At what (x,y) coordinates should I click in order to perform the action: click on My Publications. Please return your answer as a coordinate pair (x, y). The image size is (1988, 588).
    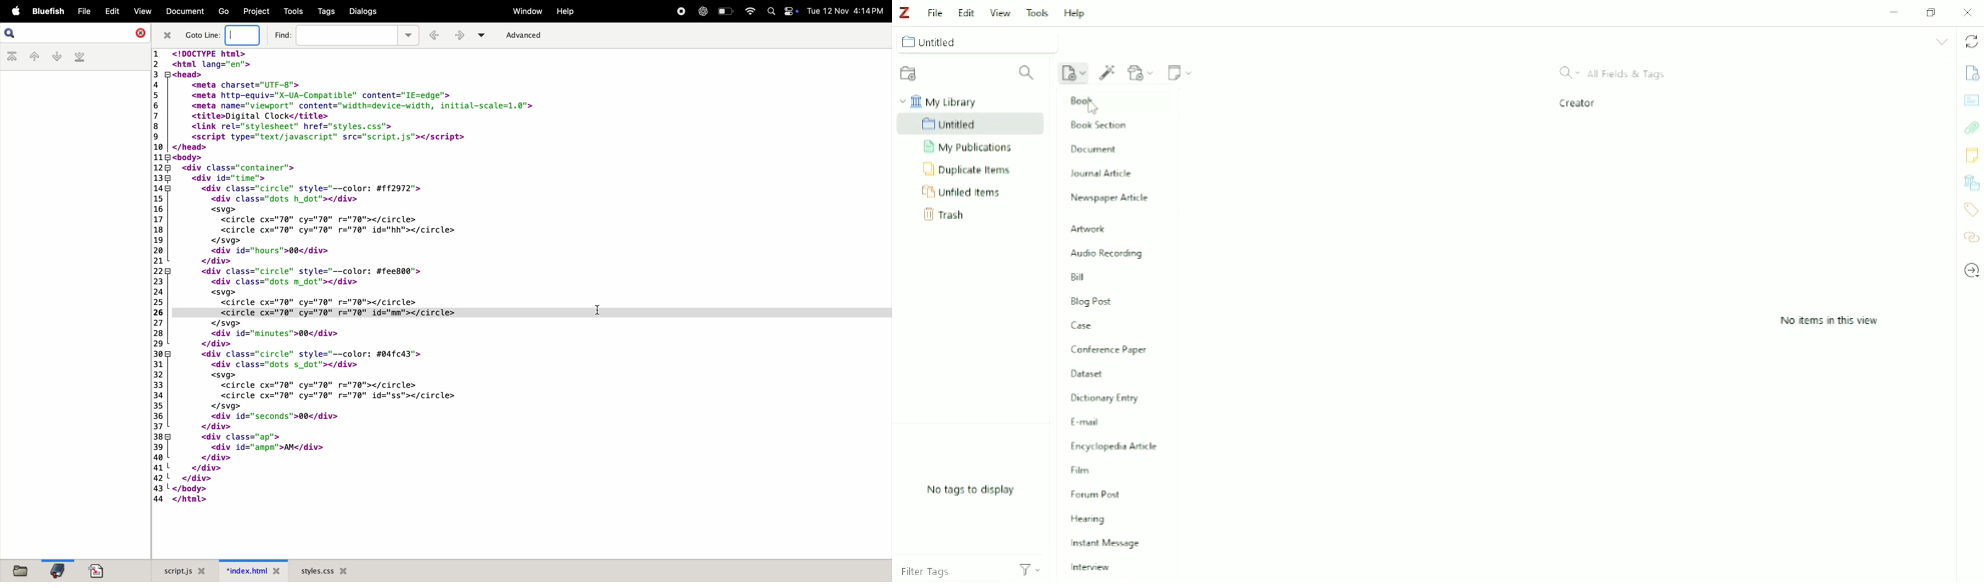
    Looking at the image, I should click on (968, 147).